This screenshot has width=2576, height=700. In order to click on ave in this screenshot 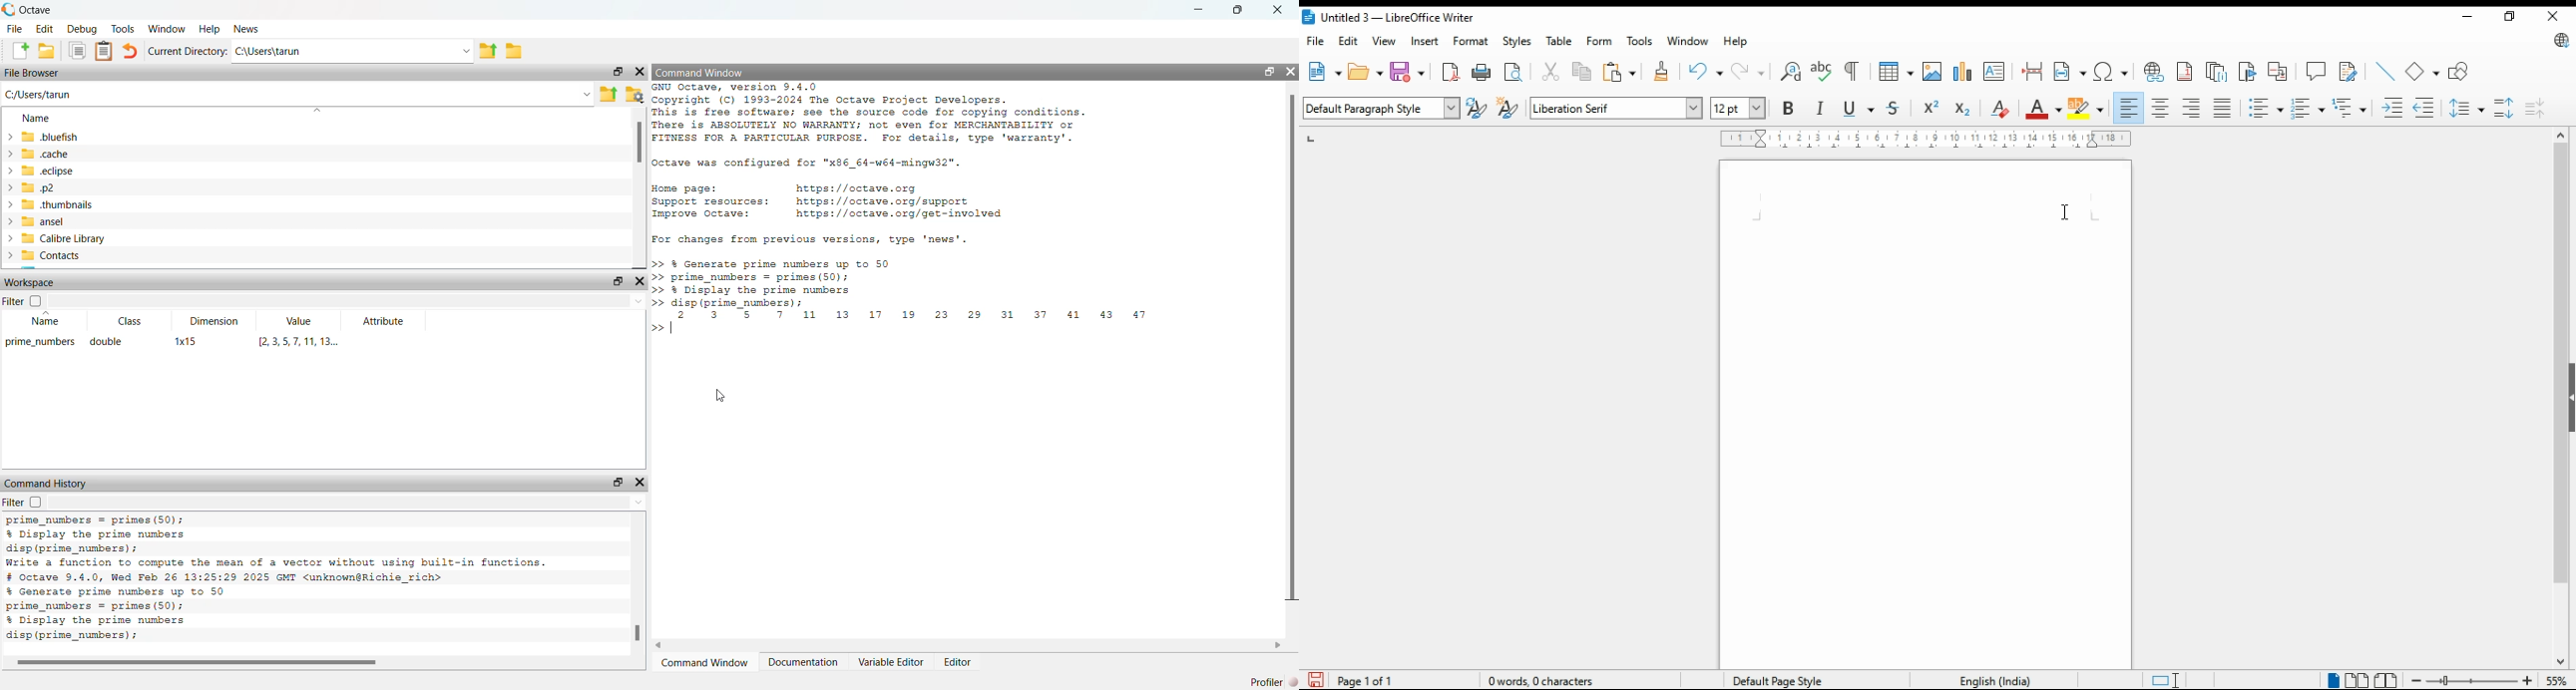, I will do `click(1410, 71)`.